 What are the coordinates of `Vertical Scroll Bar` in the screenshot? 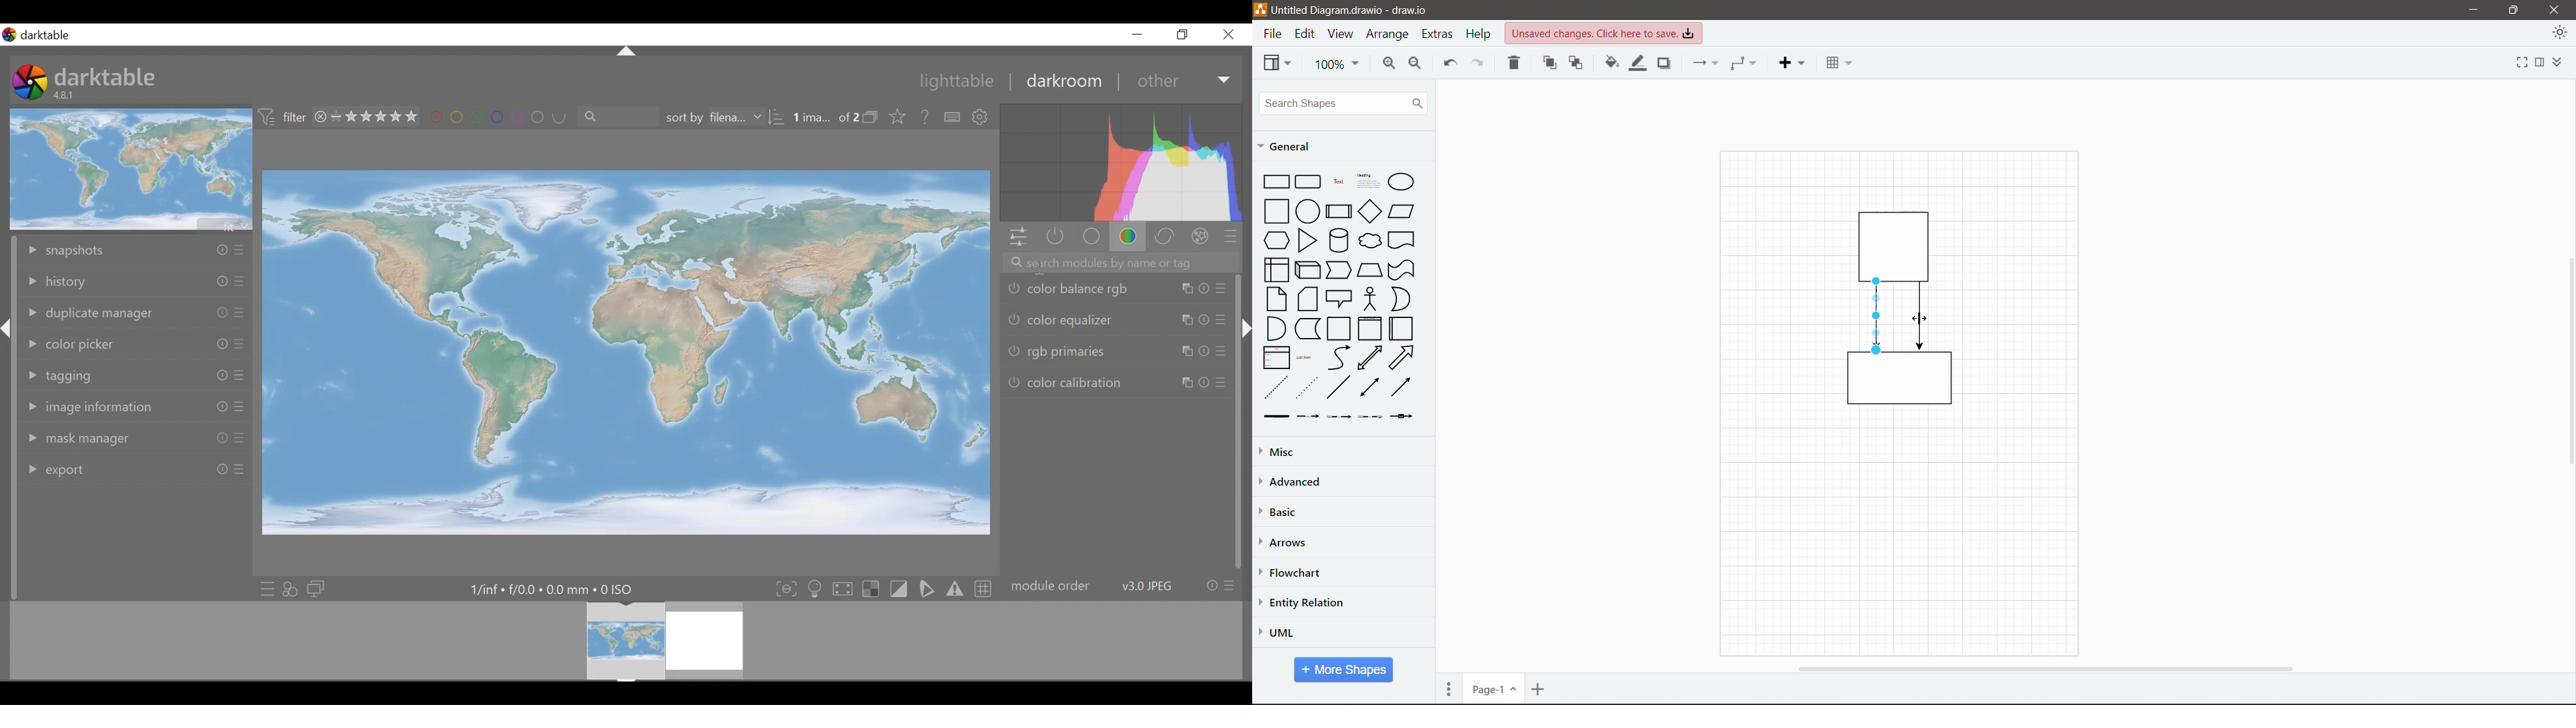 It's located at (2567, 361).